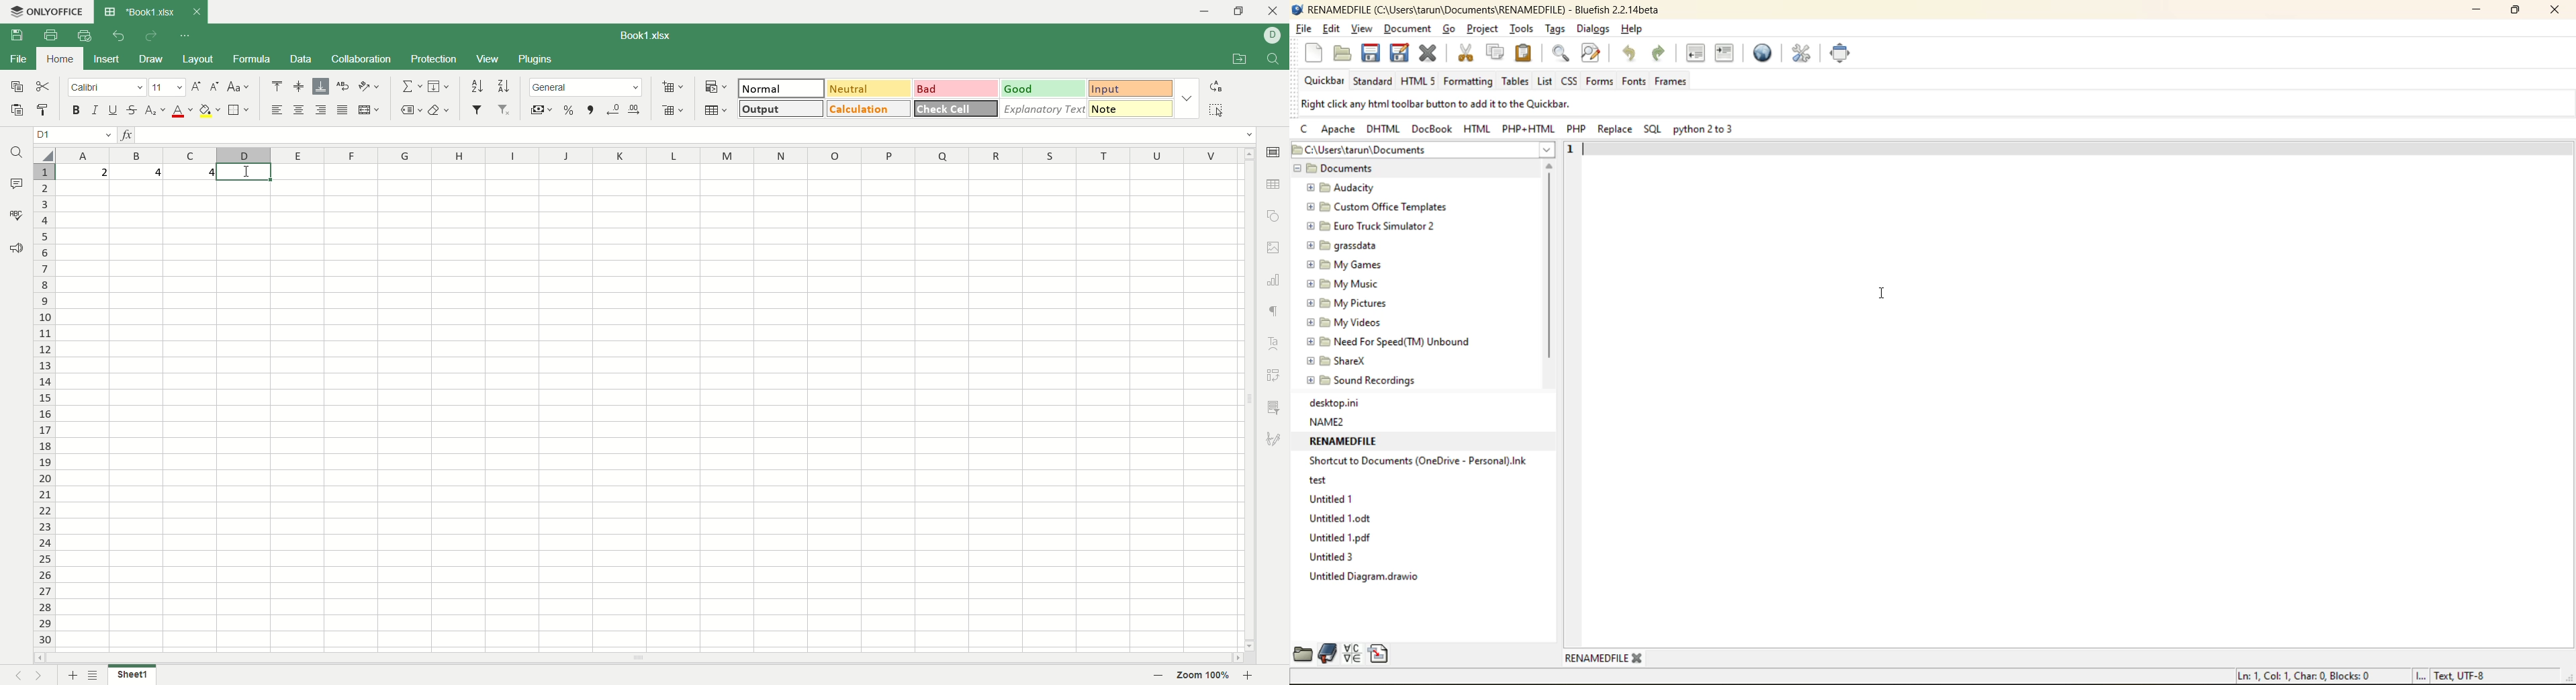  I want to click on draw, so click(154, 59).